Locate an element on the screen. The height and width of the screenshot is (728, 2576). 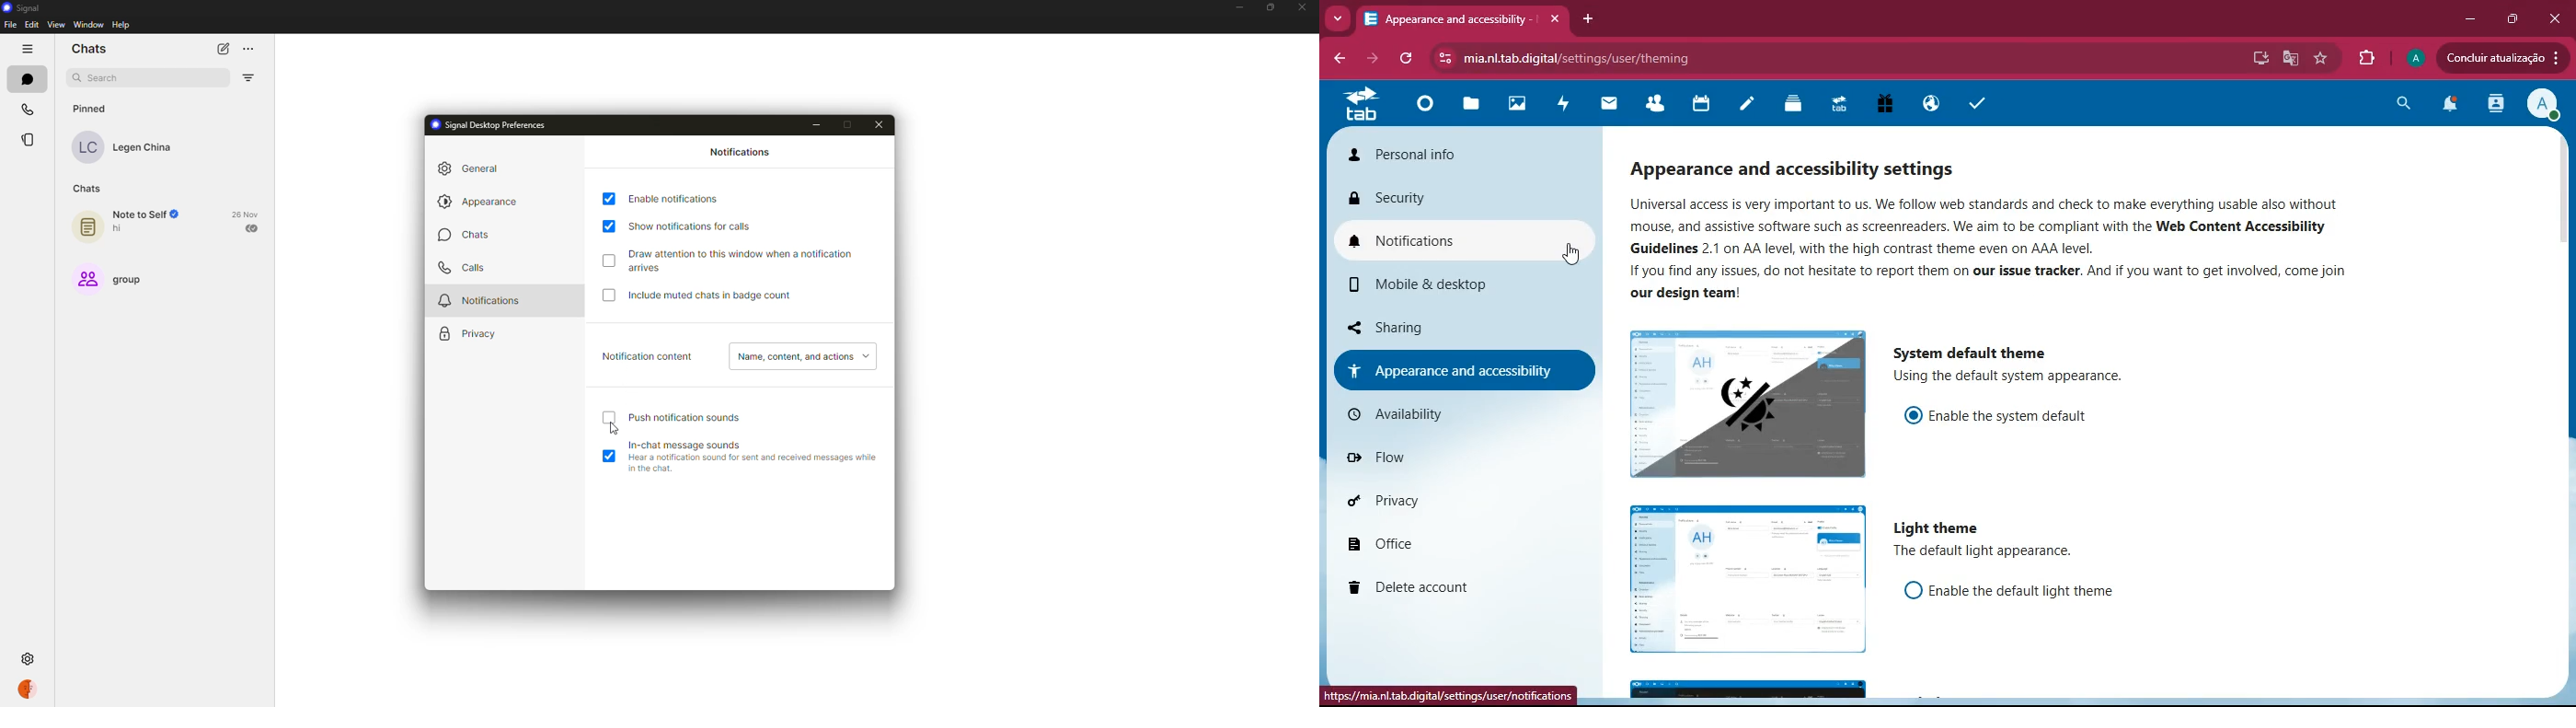
maximize is located at coordinates (1273, 5).